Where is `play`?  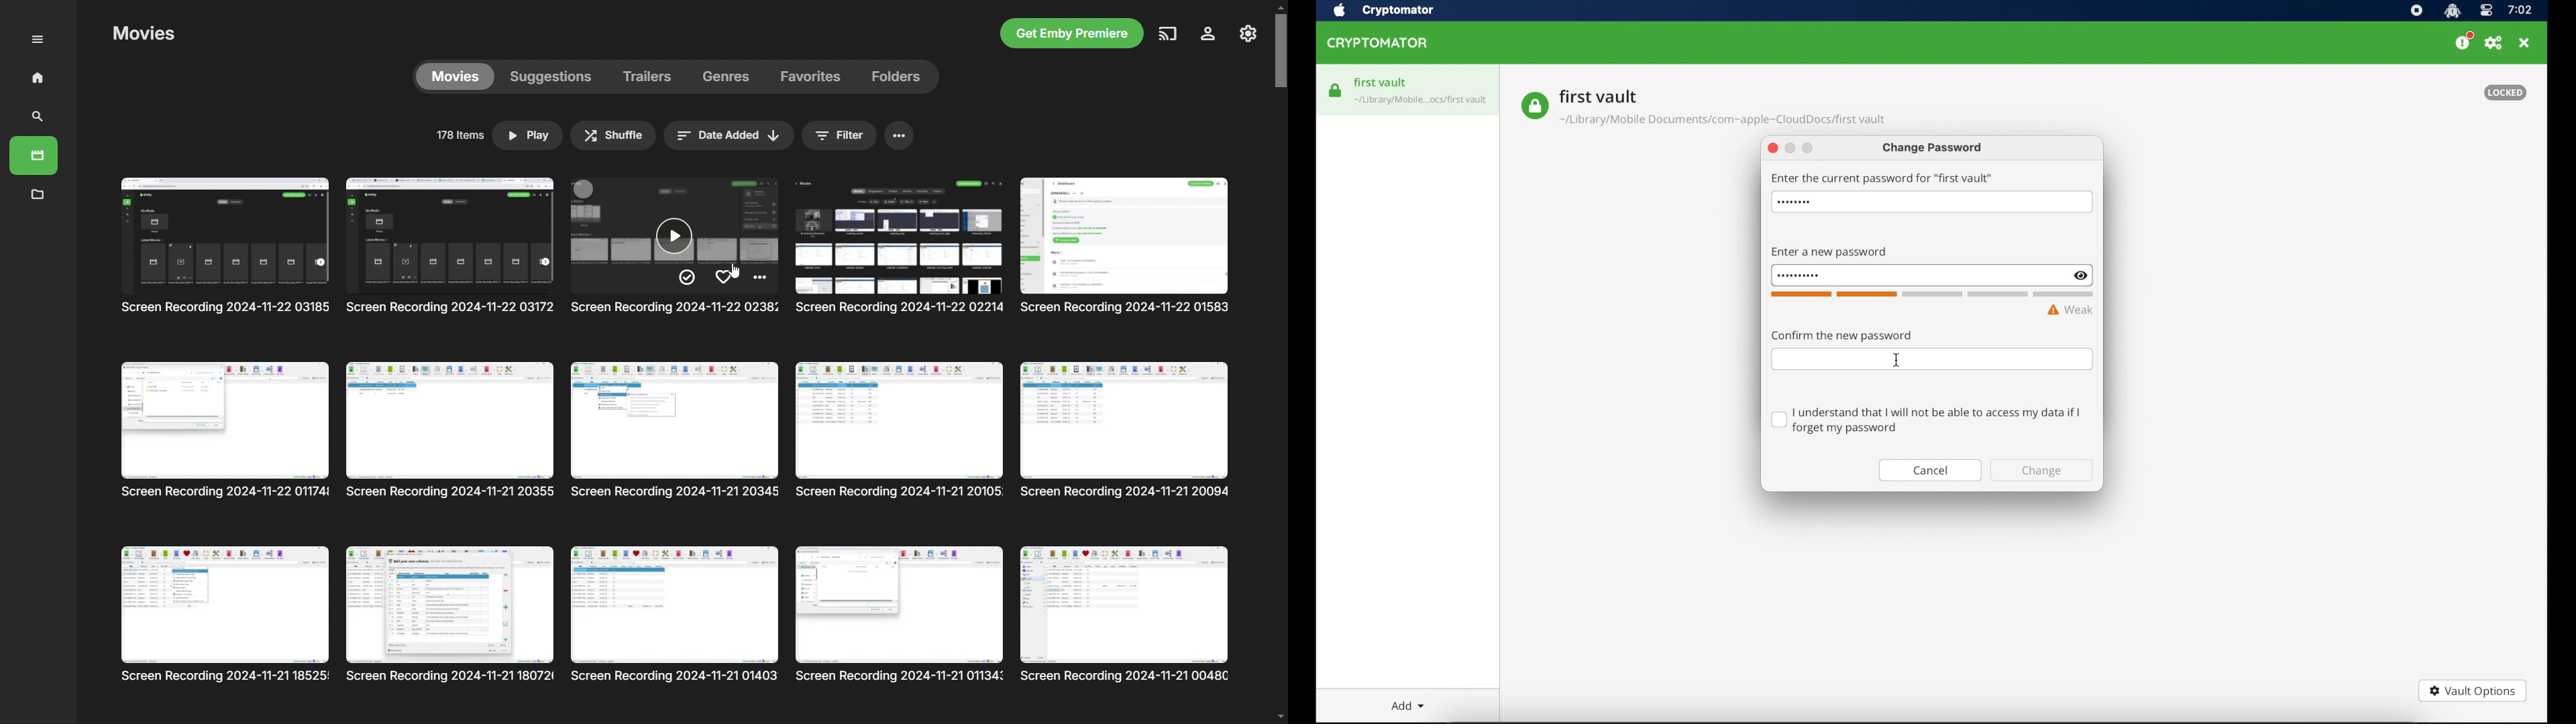 play is located at coordinates (529, 135).